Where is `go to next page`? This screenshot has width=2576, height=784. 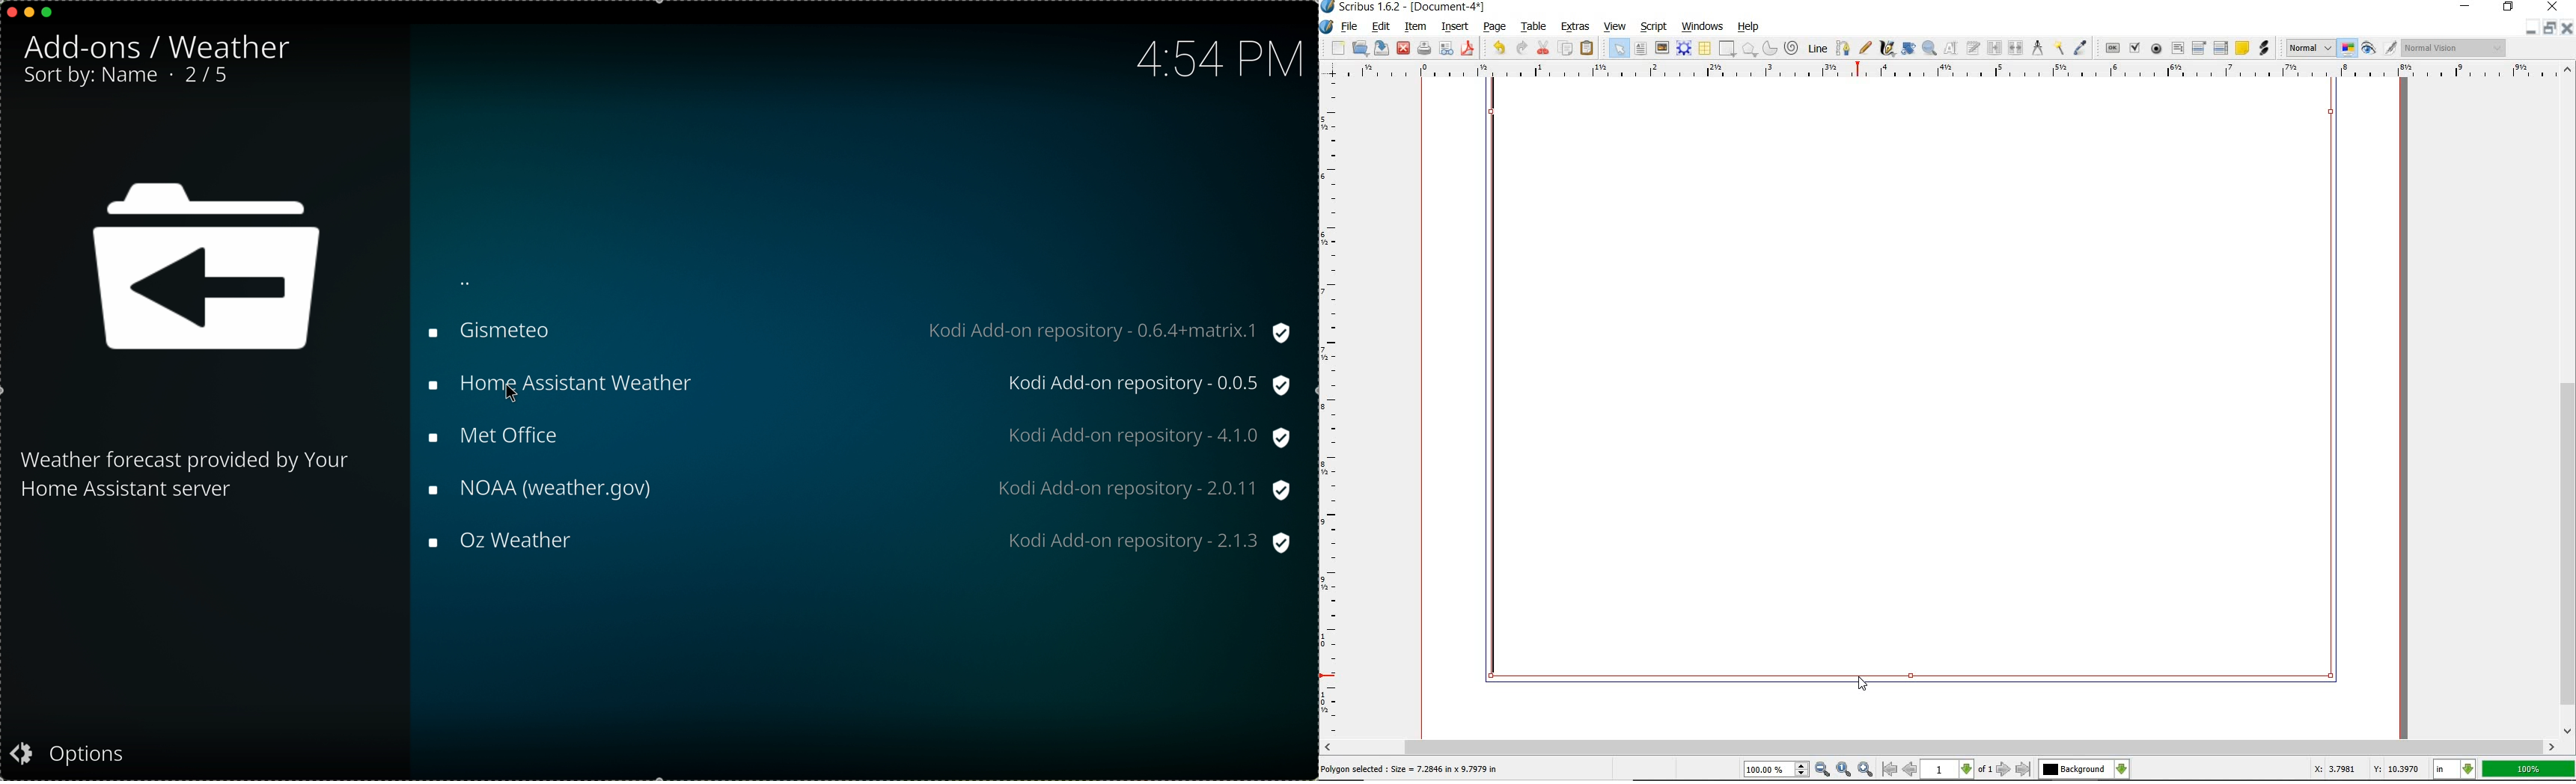 go to next page is located at coordinates (2004, 769).